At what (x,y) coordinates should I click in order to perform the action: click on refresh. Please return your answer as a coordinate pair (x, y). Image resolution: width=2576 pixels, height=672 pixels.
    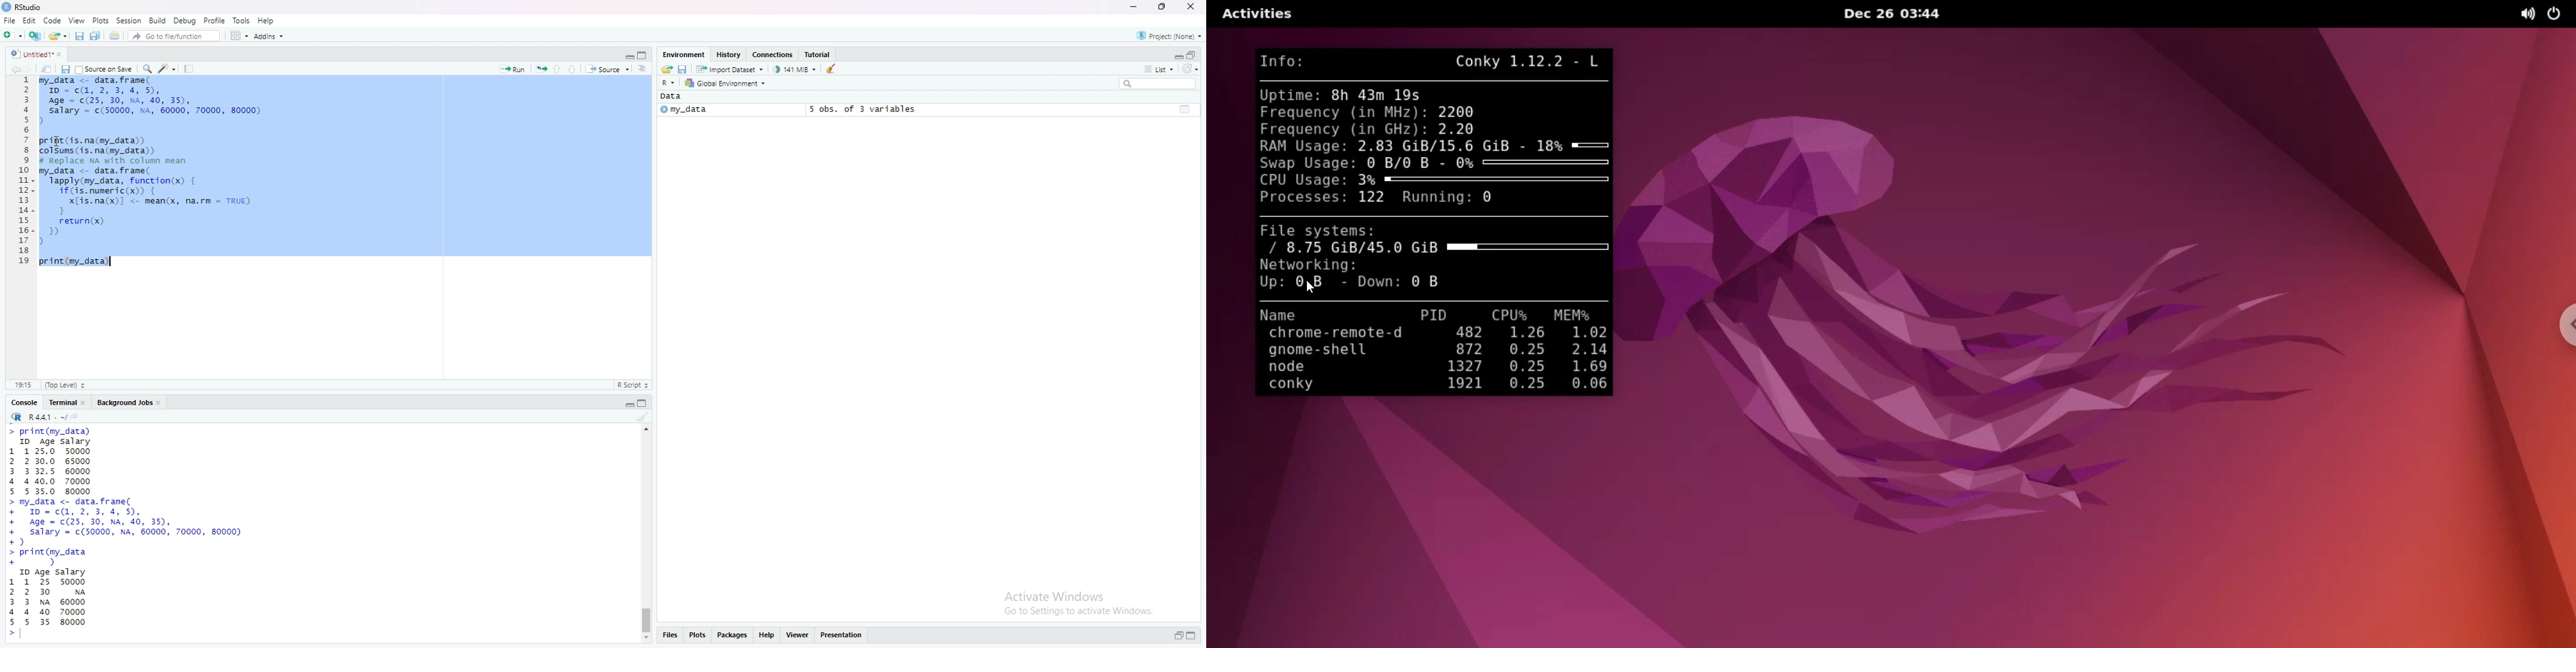
    Looking at the image, I should click on (1191, 69).